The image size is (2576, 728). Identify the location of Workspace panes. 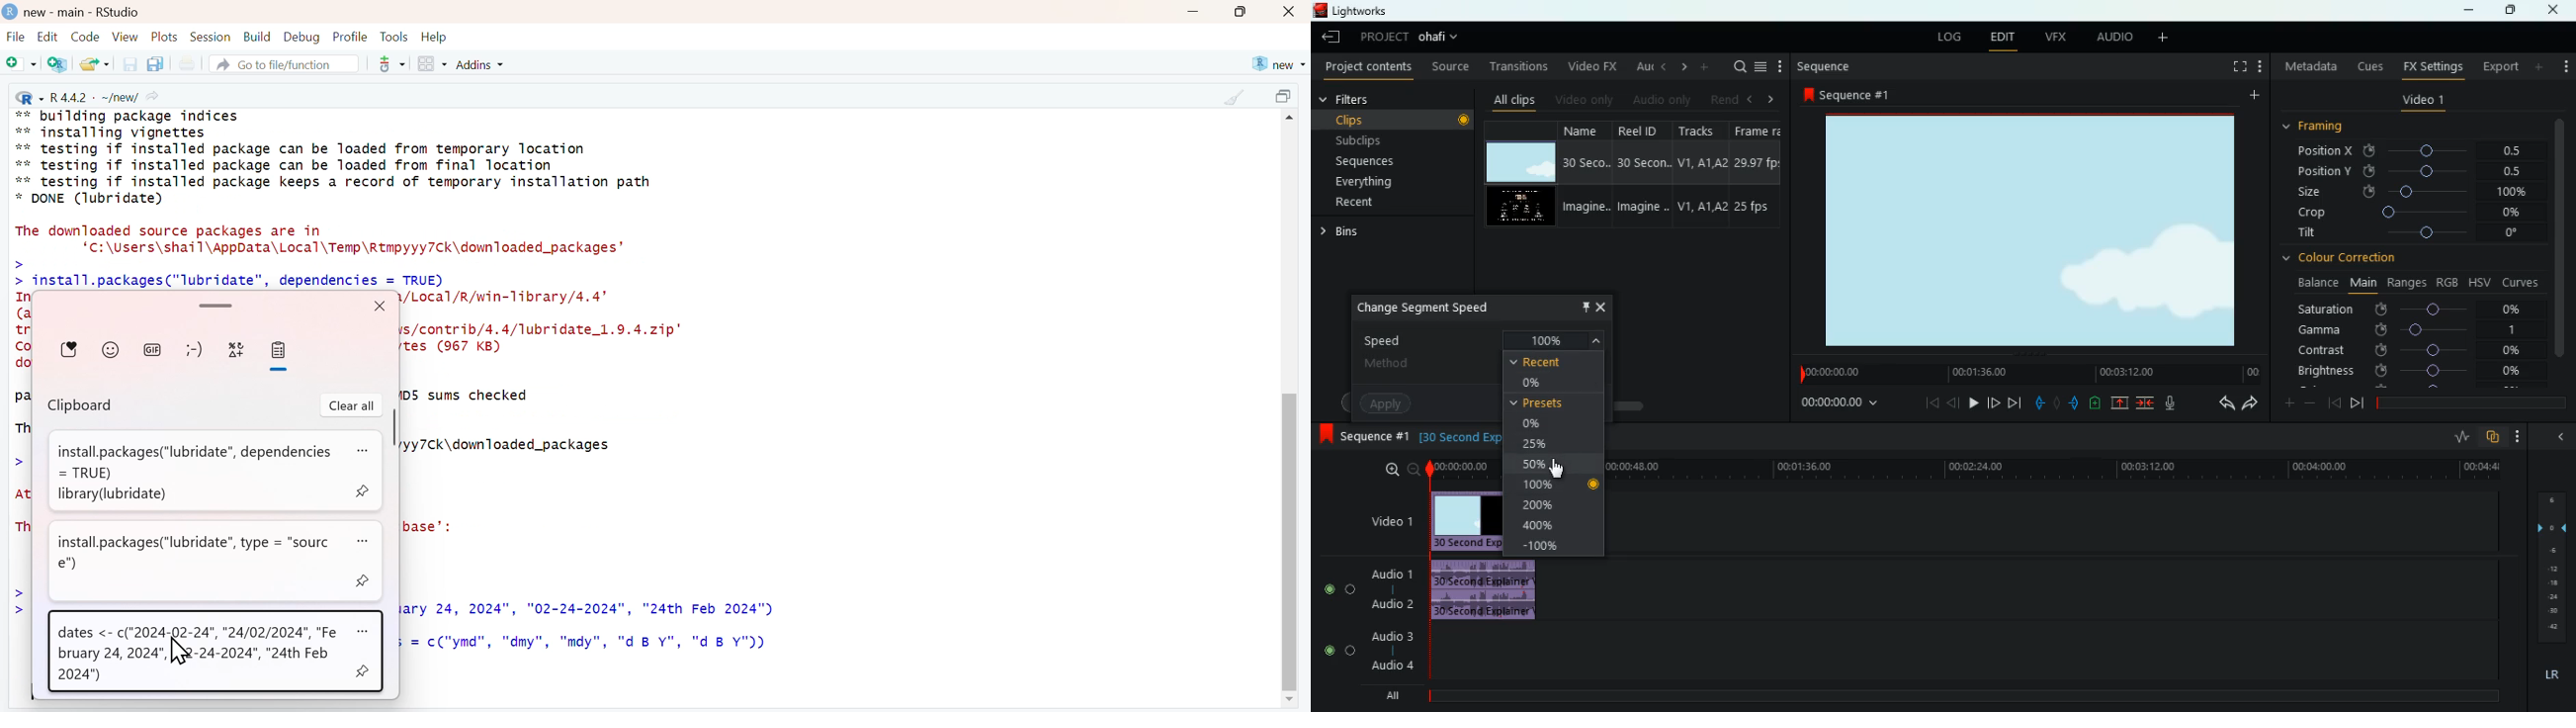
(432, 65).